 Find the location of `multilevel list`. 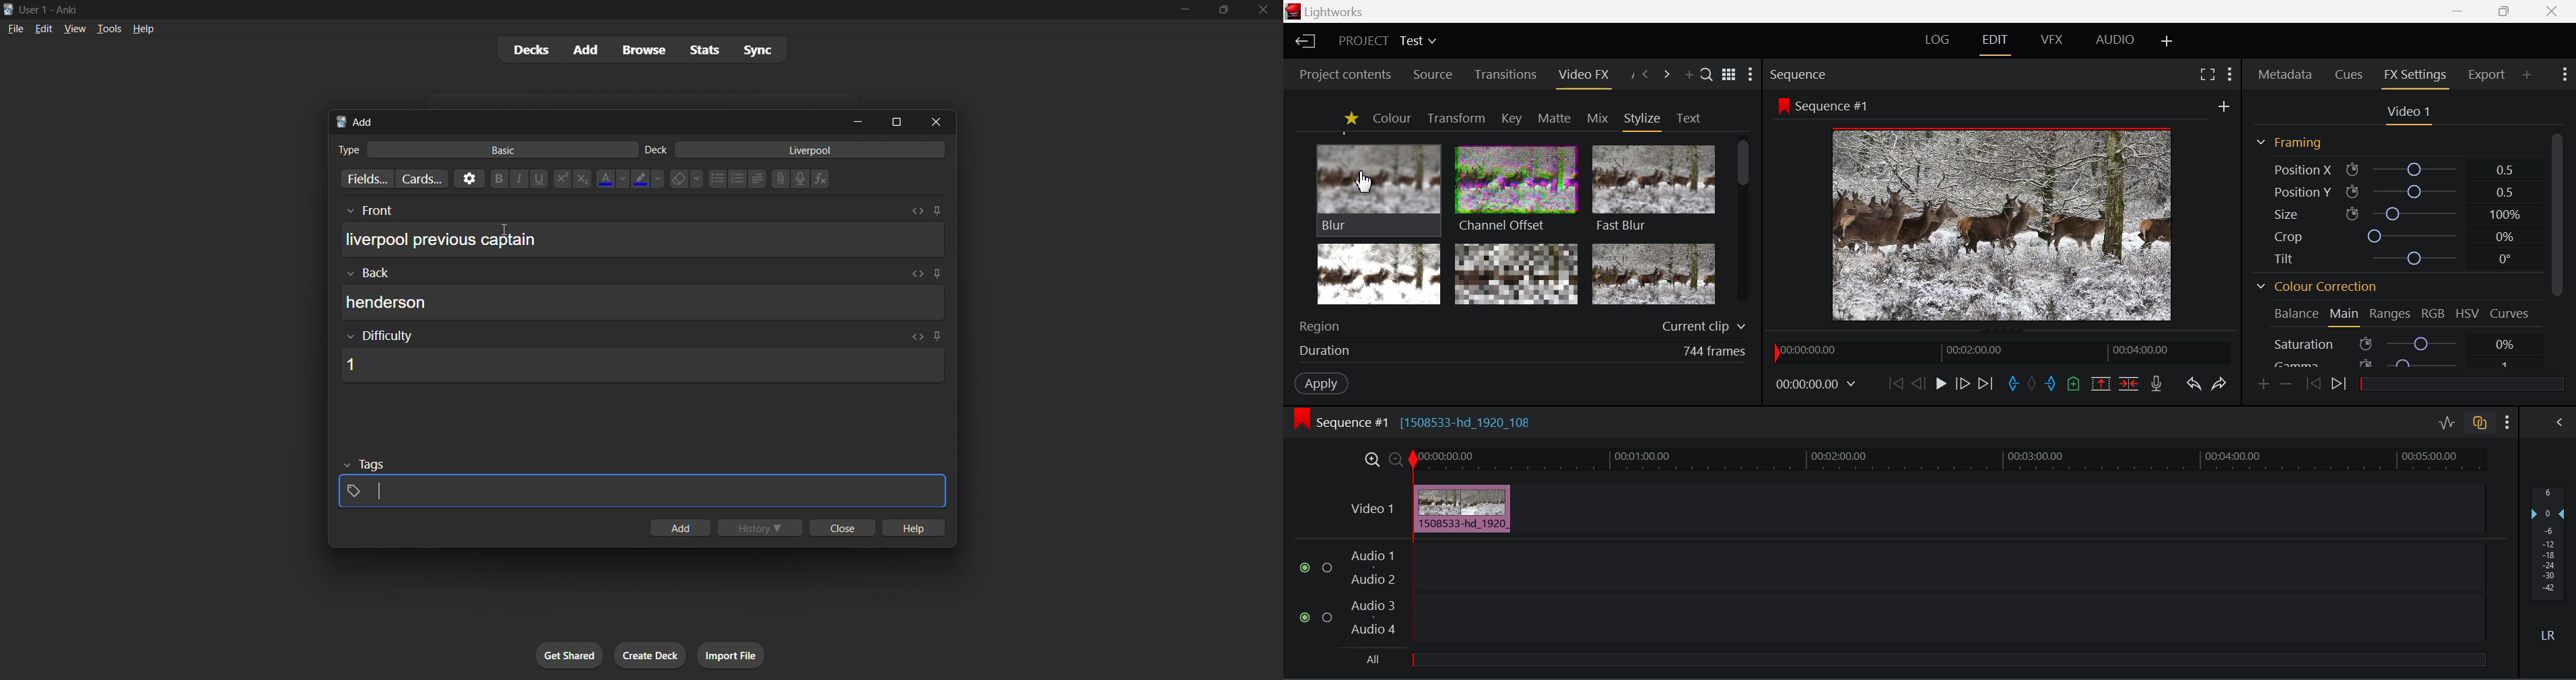

multilevel list is located at coordinates (758, 180).